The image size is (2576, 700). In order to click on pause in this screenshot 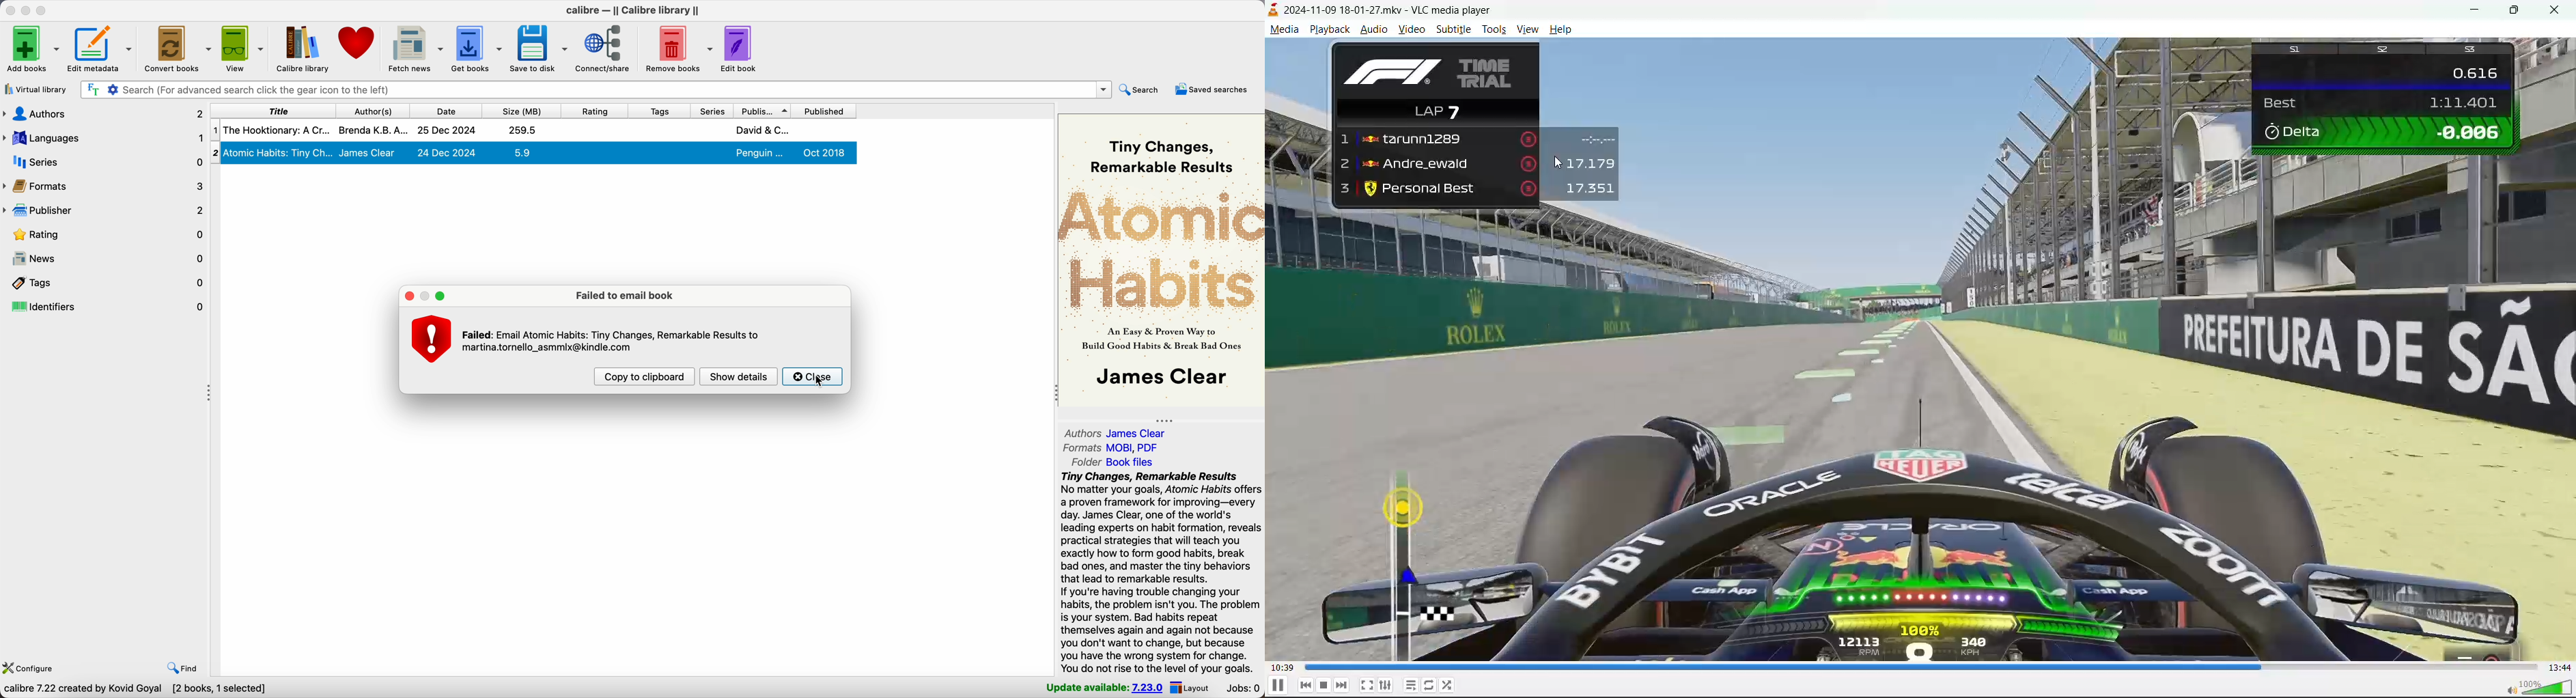, I will do `click(1278, 686)`.